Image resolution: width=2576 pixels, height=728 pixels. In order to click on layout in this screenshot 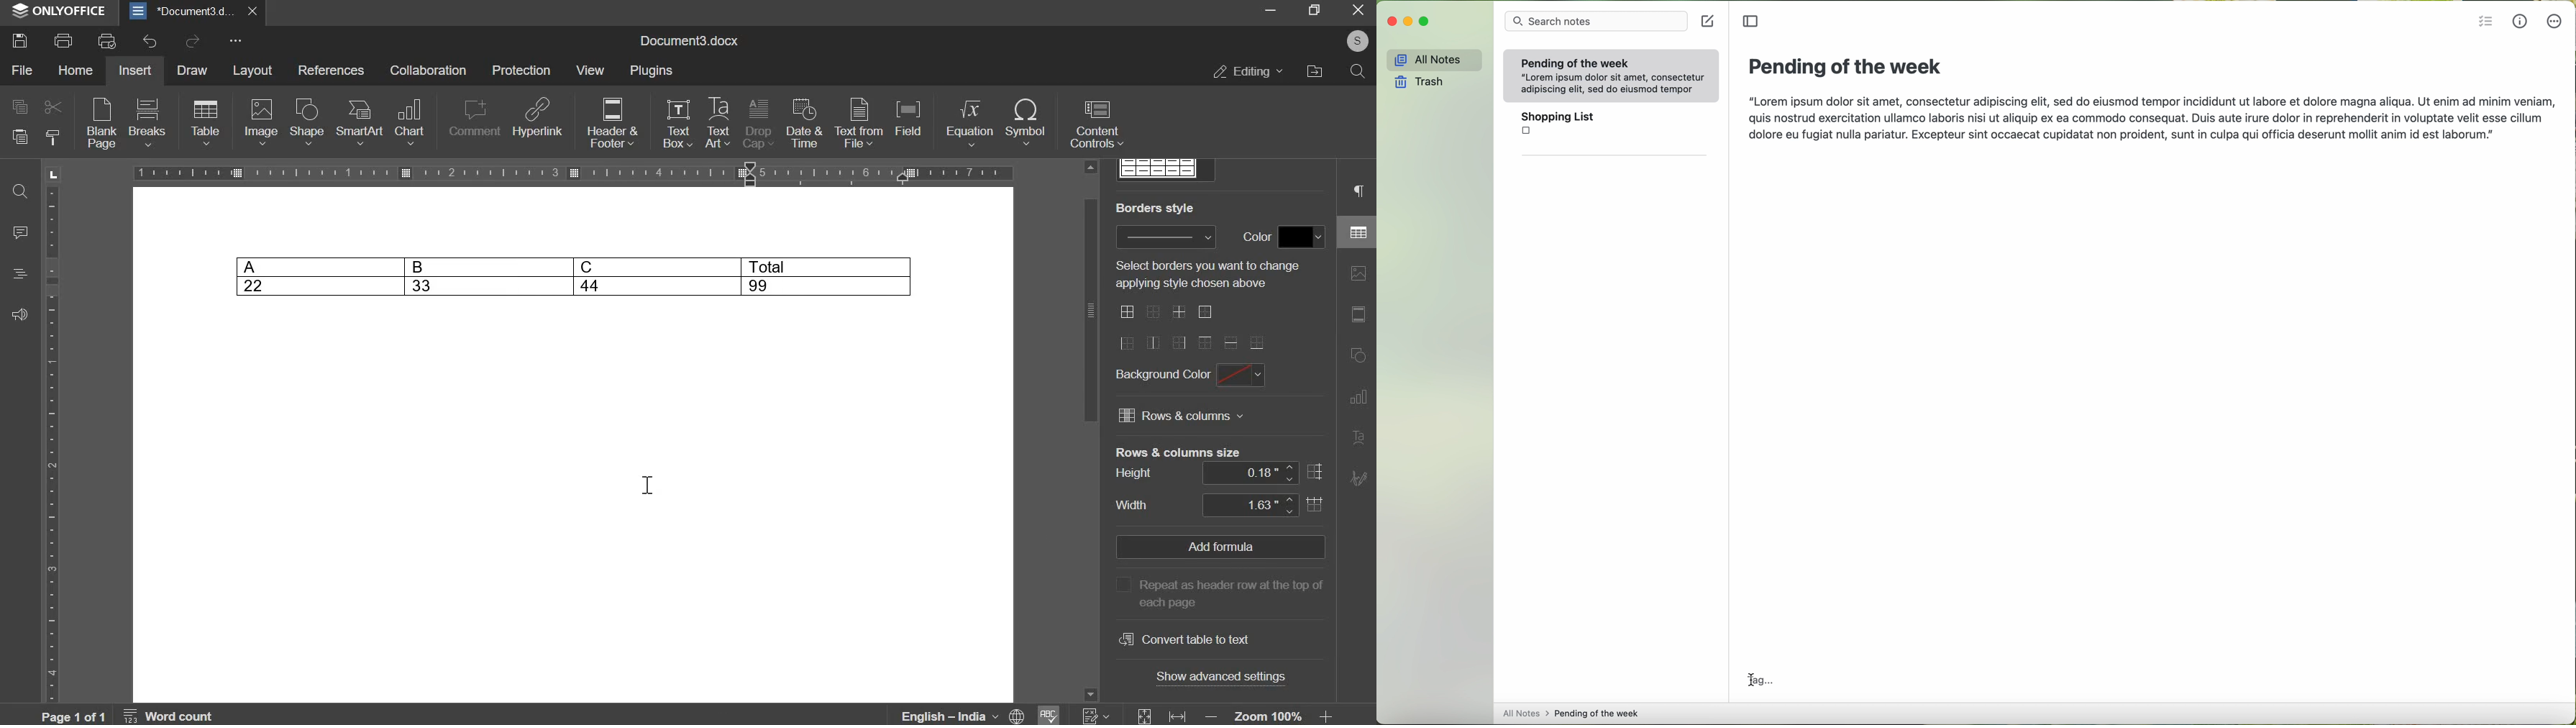, I will do `click(255, 70)`.